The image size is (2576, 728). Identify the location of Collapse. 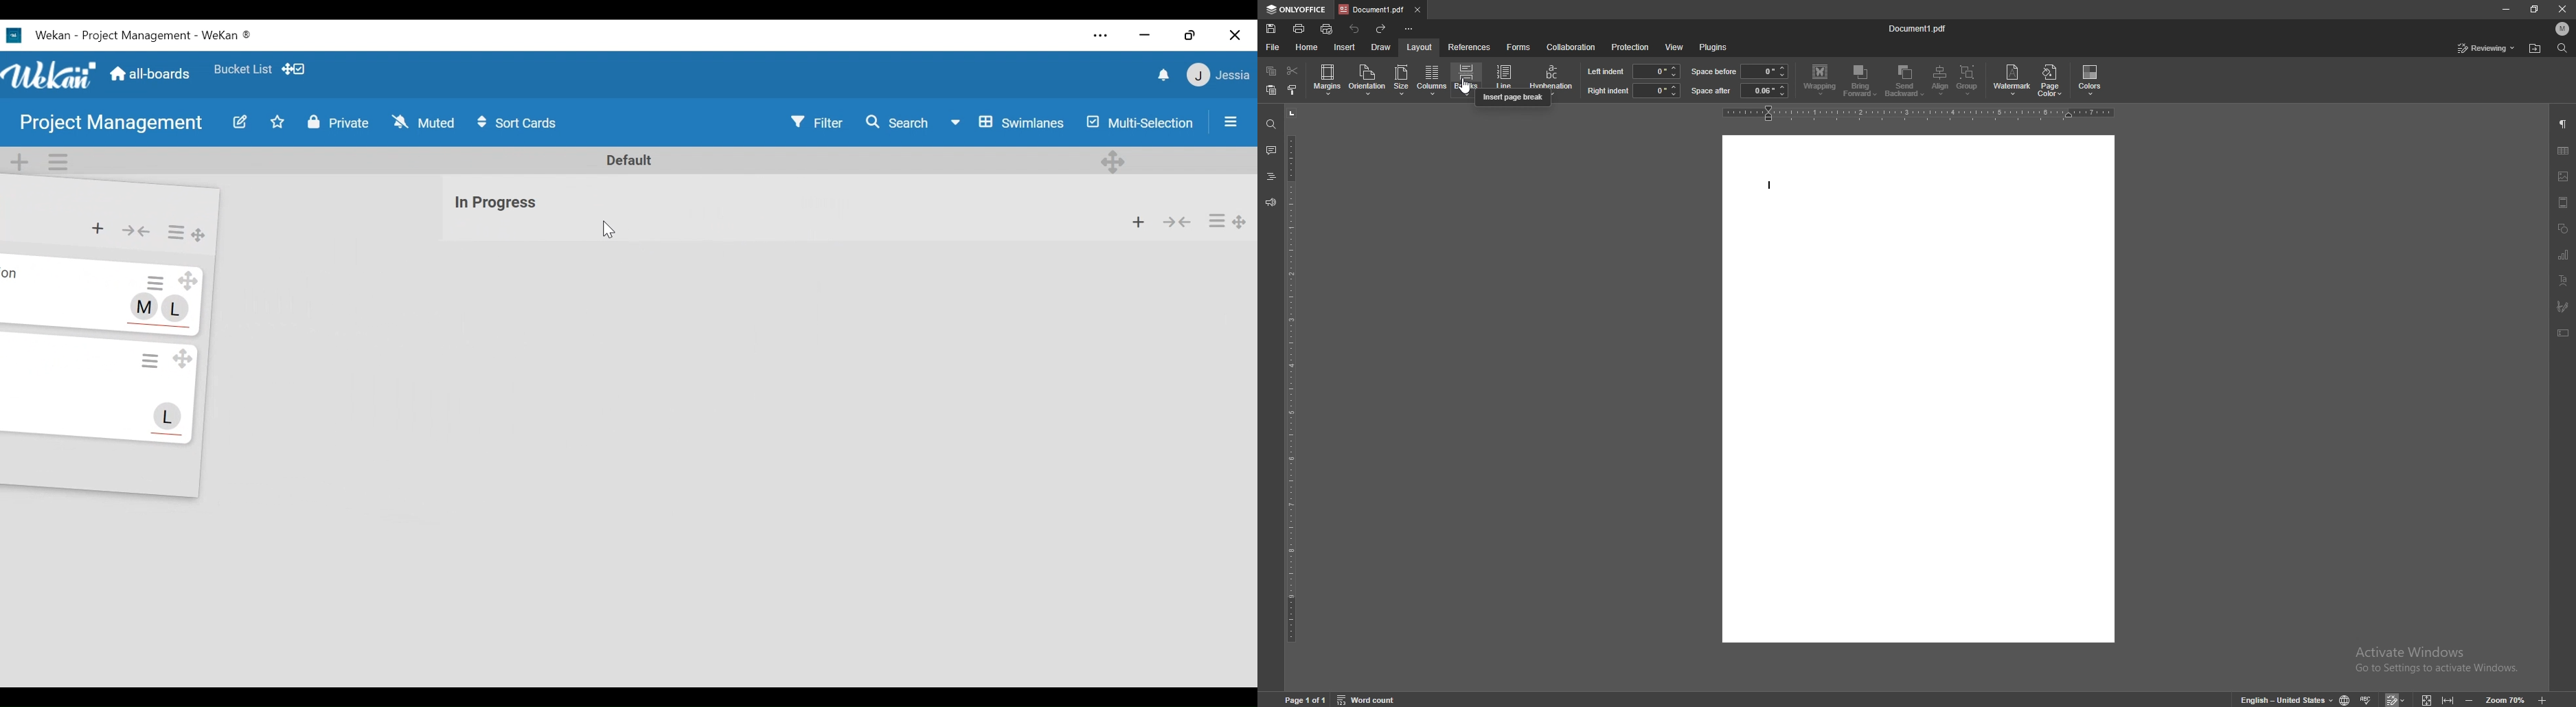
(1178, 222).